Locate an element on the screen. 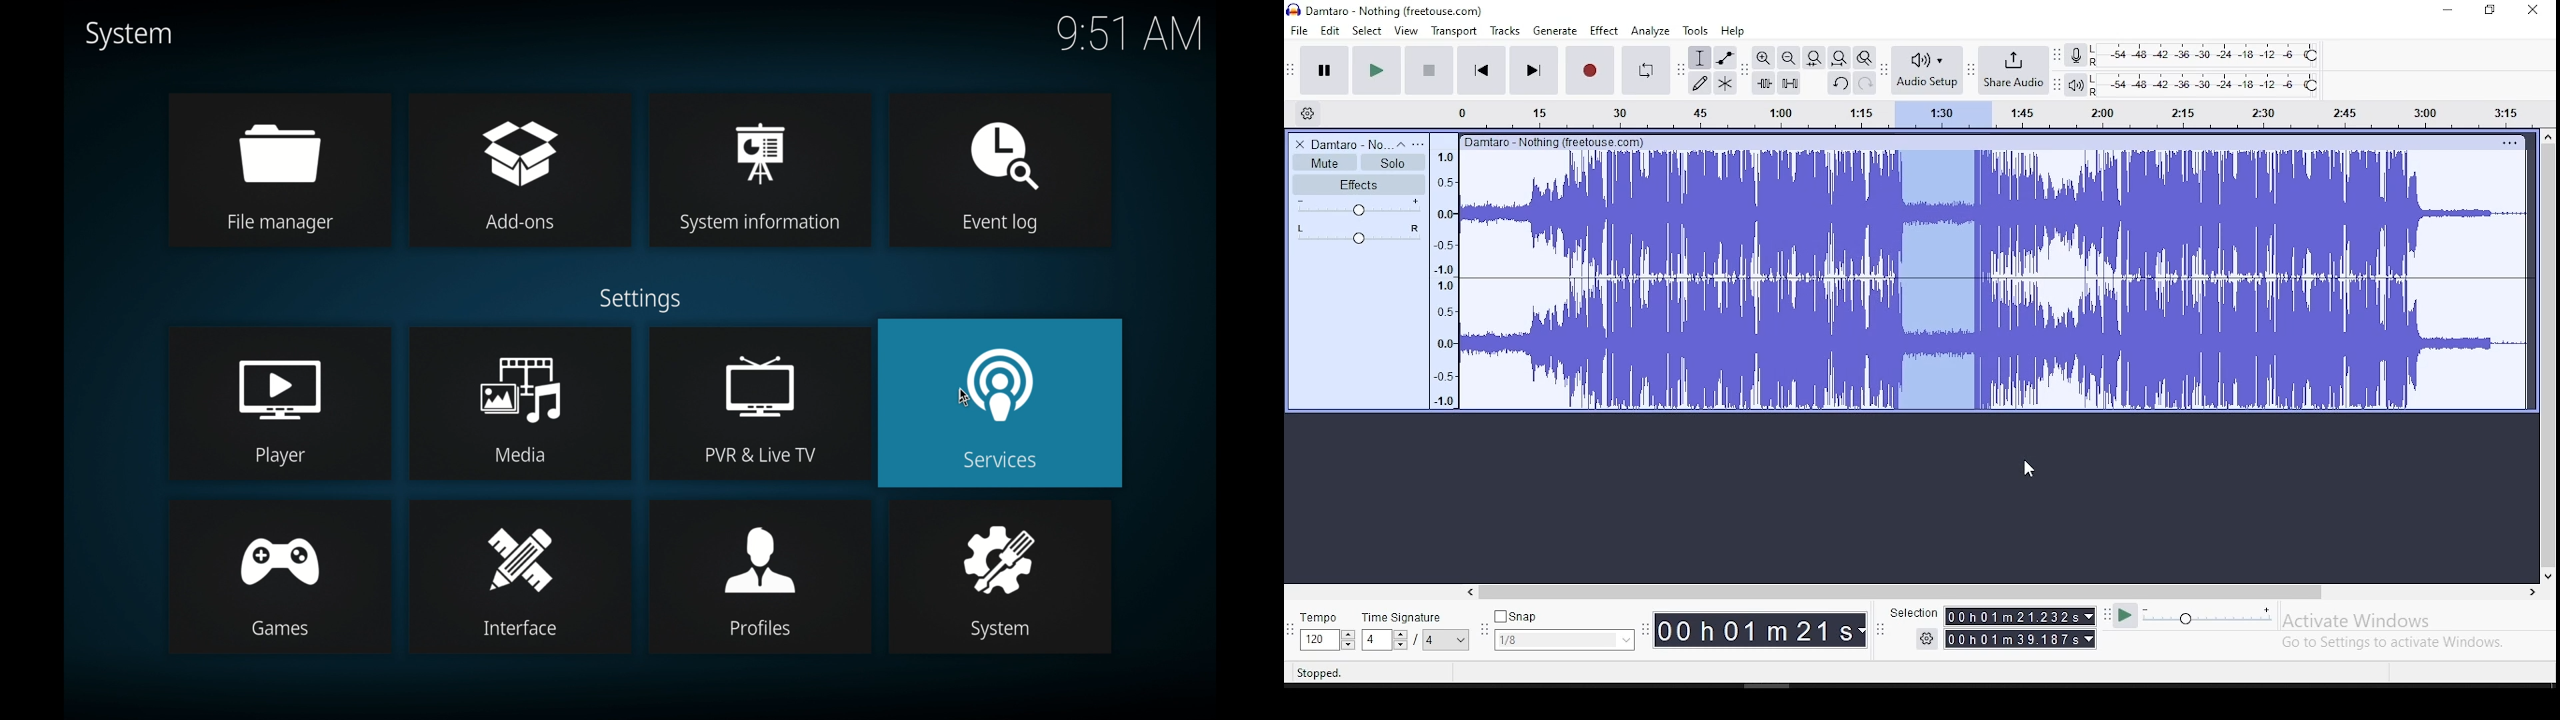  selection tool is located at coordinates (1701, 58).